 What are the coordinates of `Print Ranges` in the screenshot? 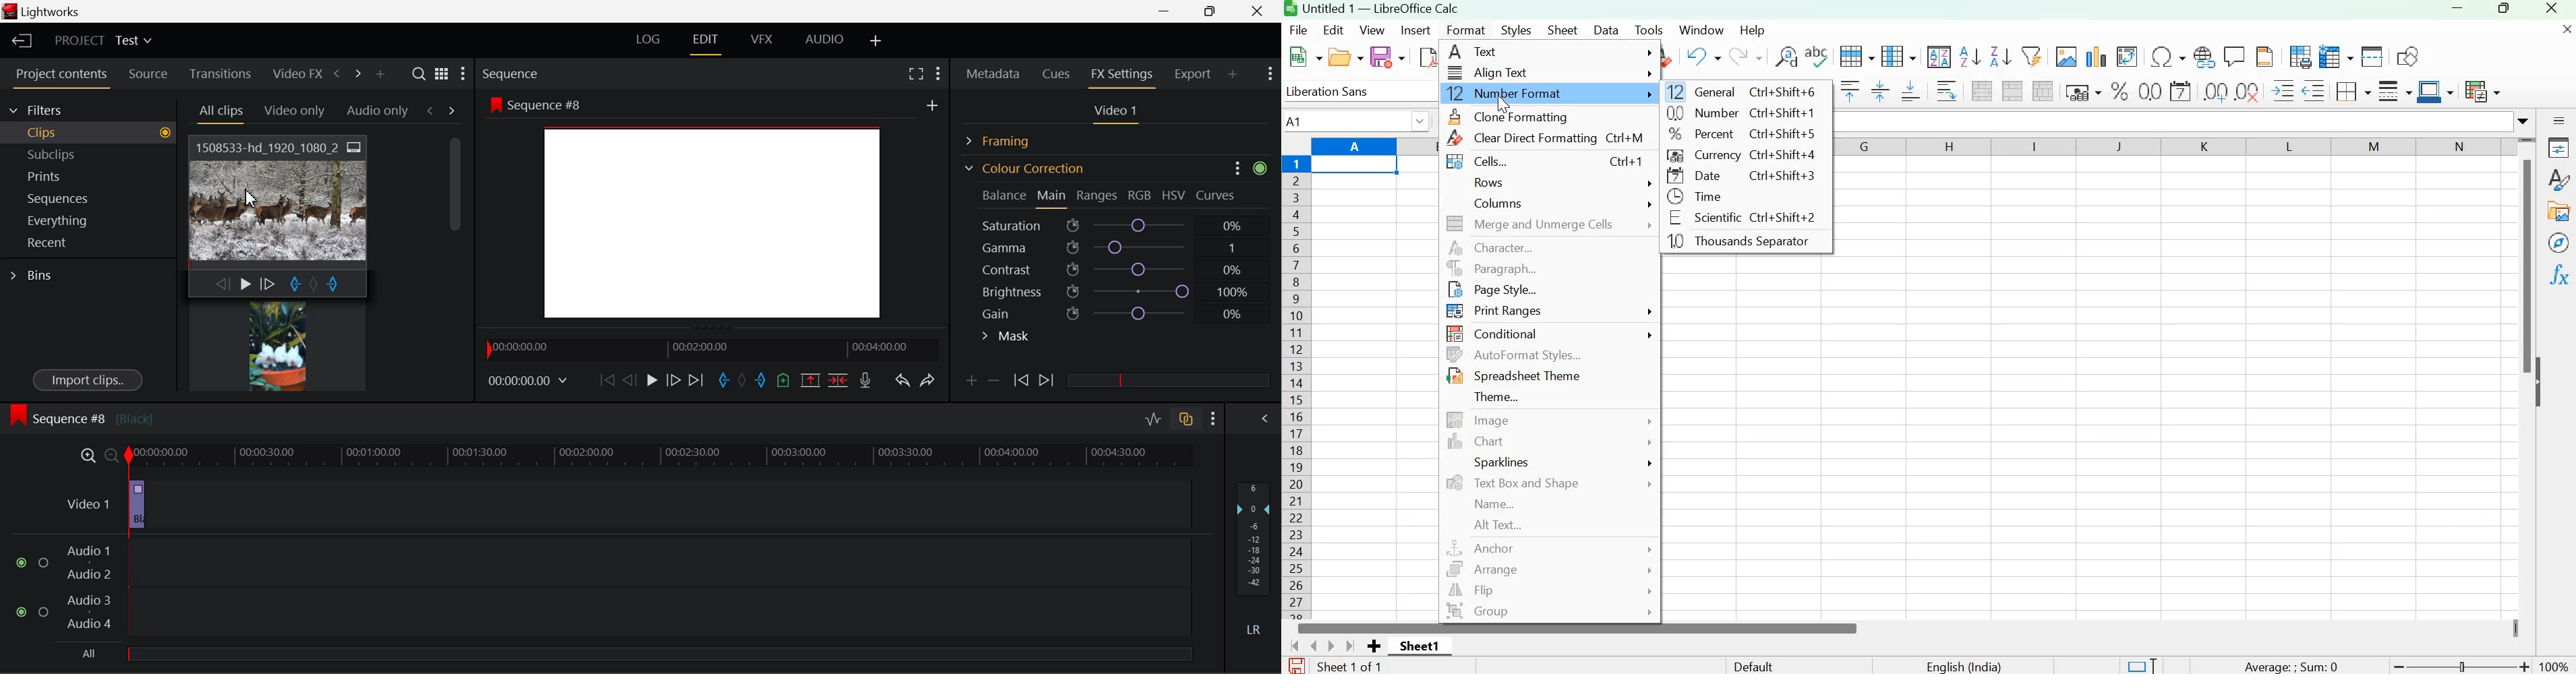 It's located at (1499, 313).